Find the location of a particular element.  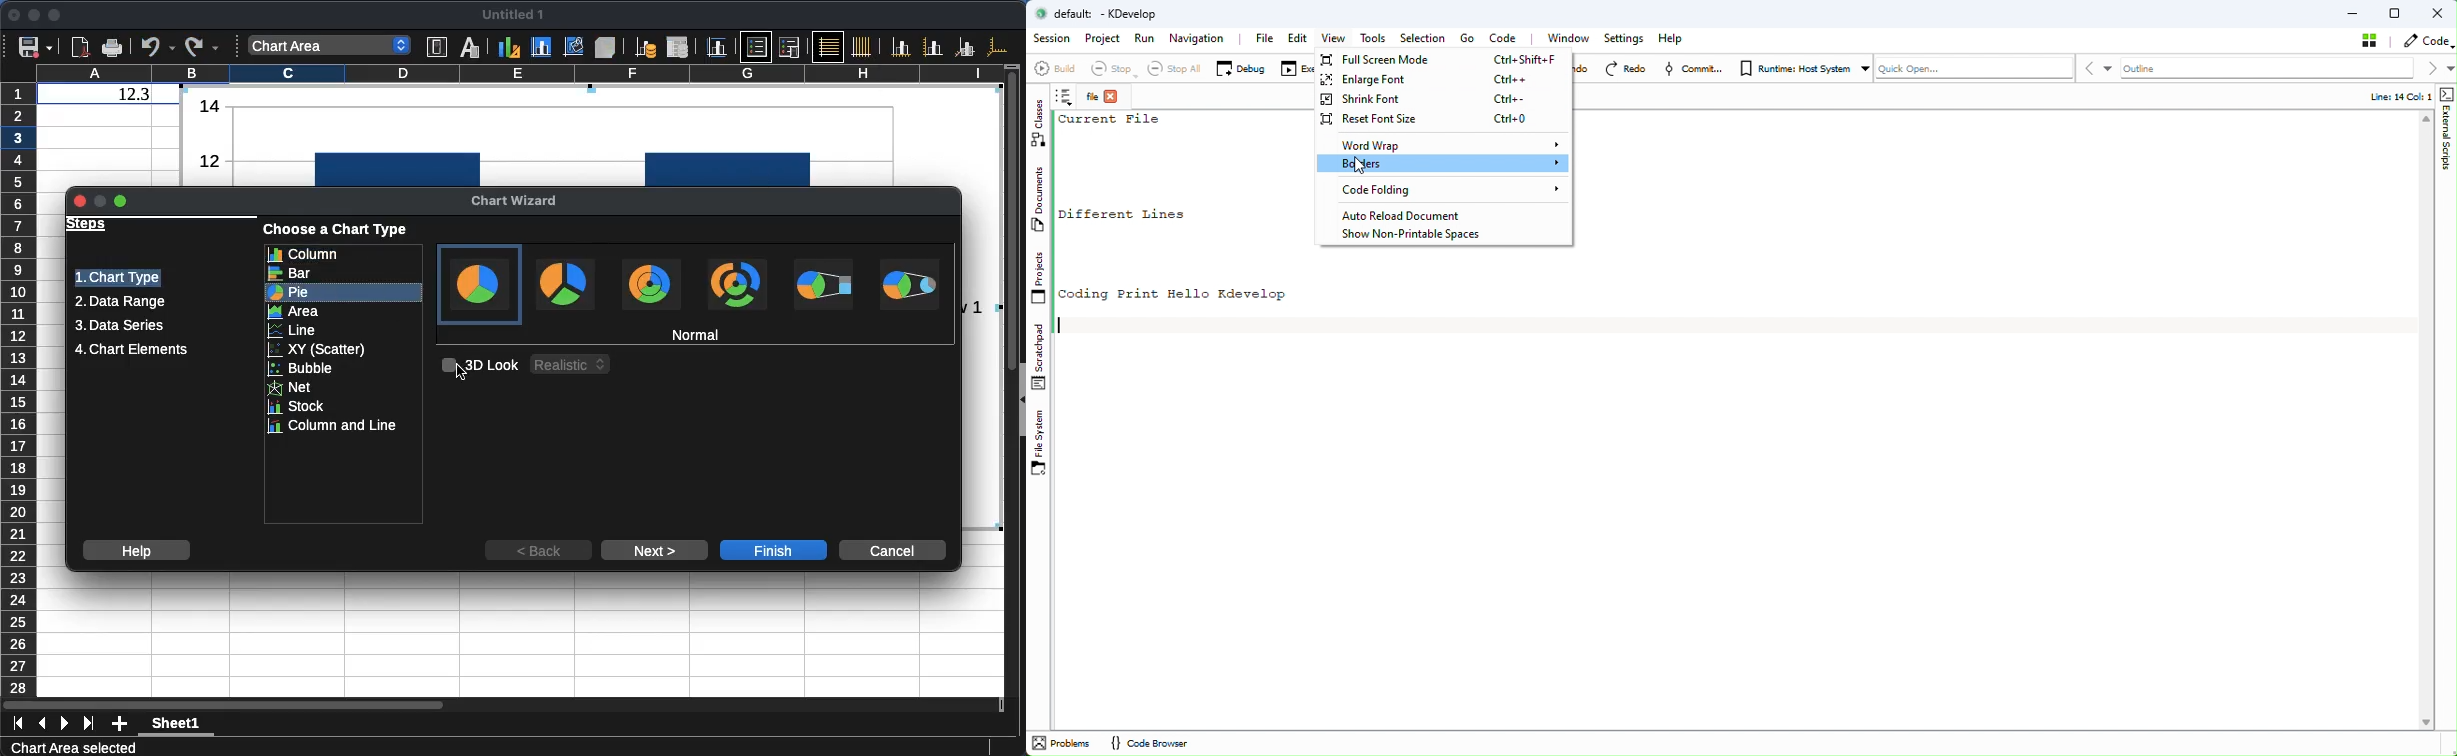

3d look is located at coordinates (480, 365).